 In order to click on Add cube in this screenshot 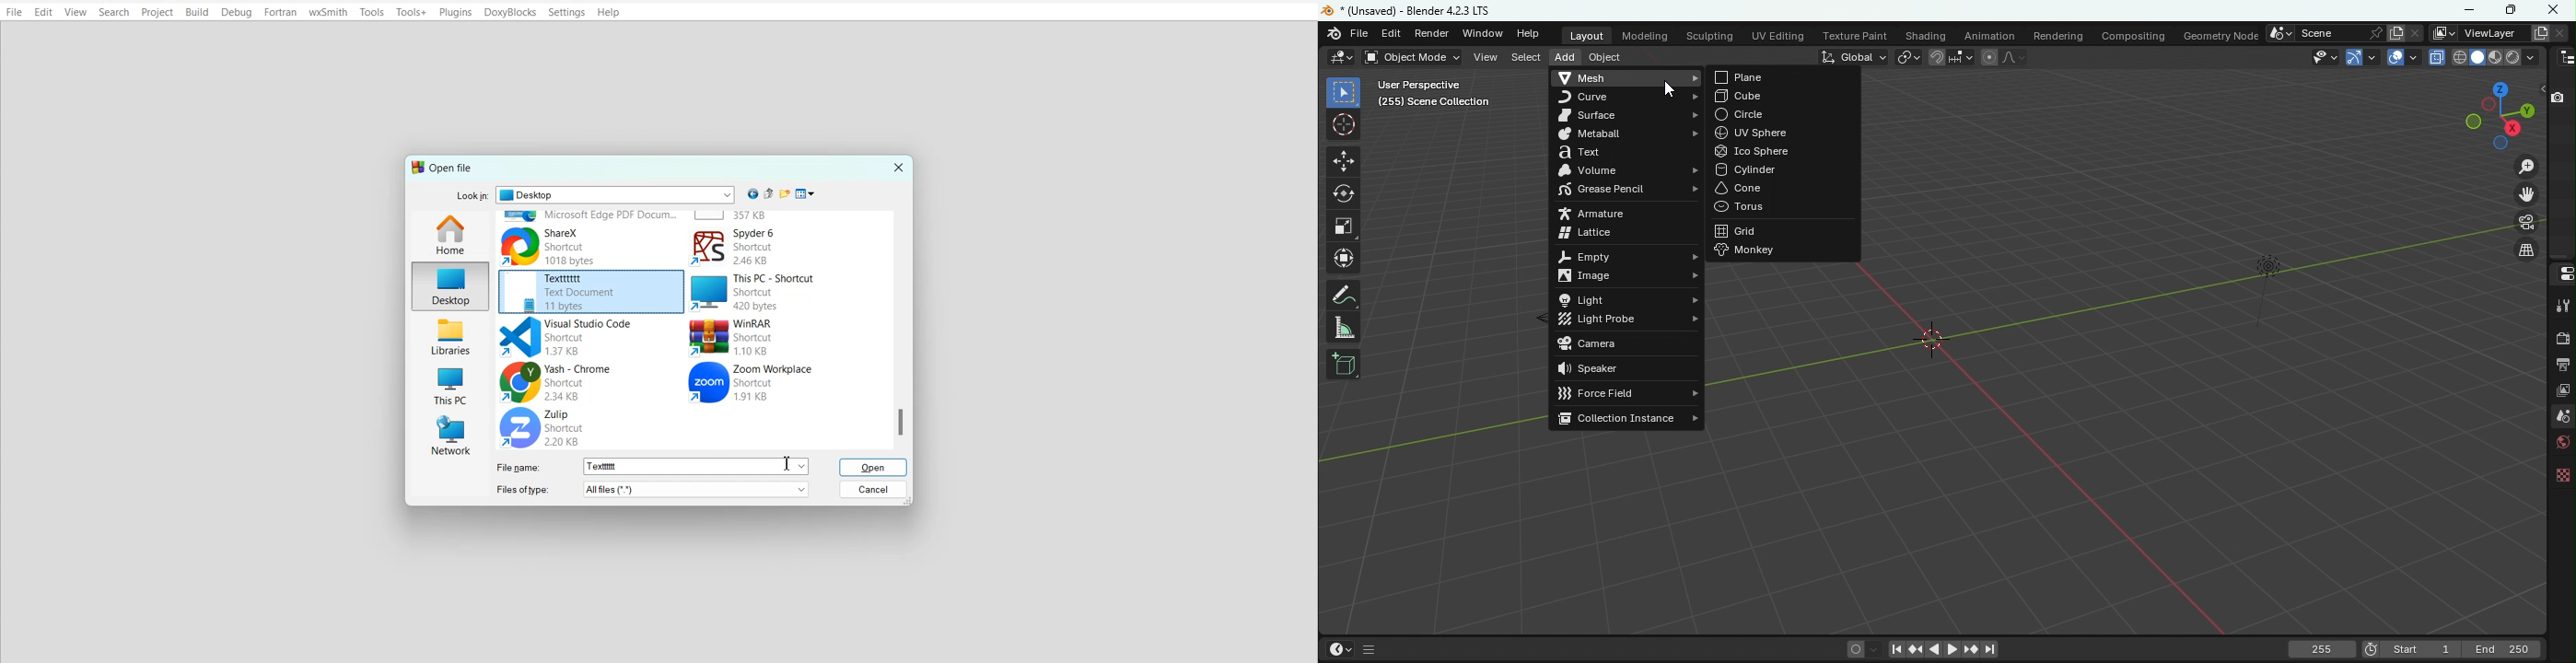, I will do `click(1343, 366)`.